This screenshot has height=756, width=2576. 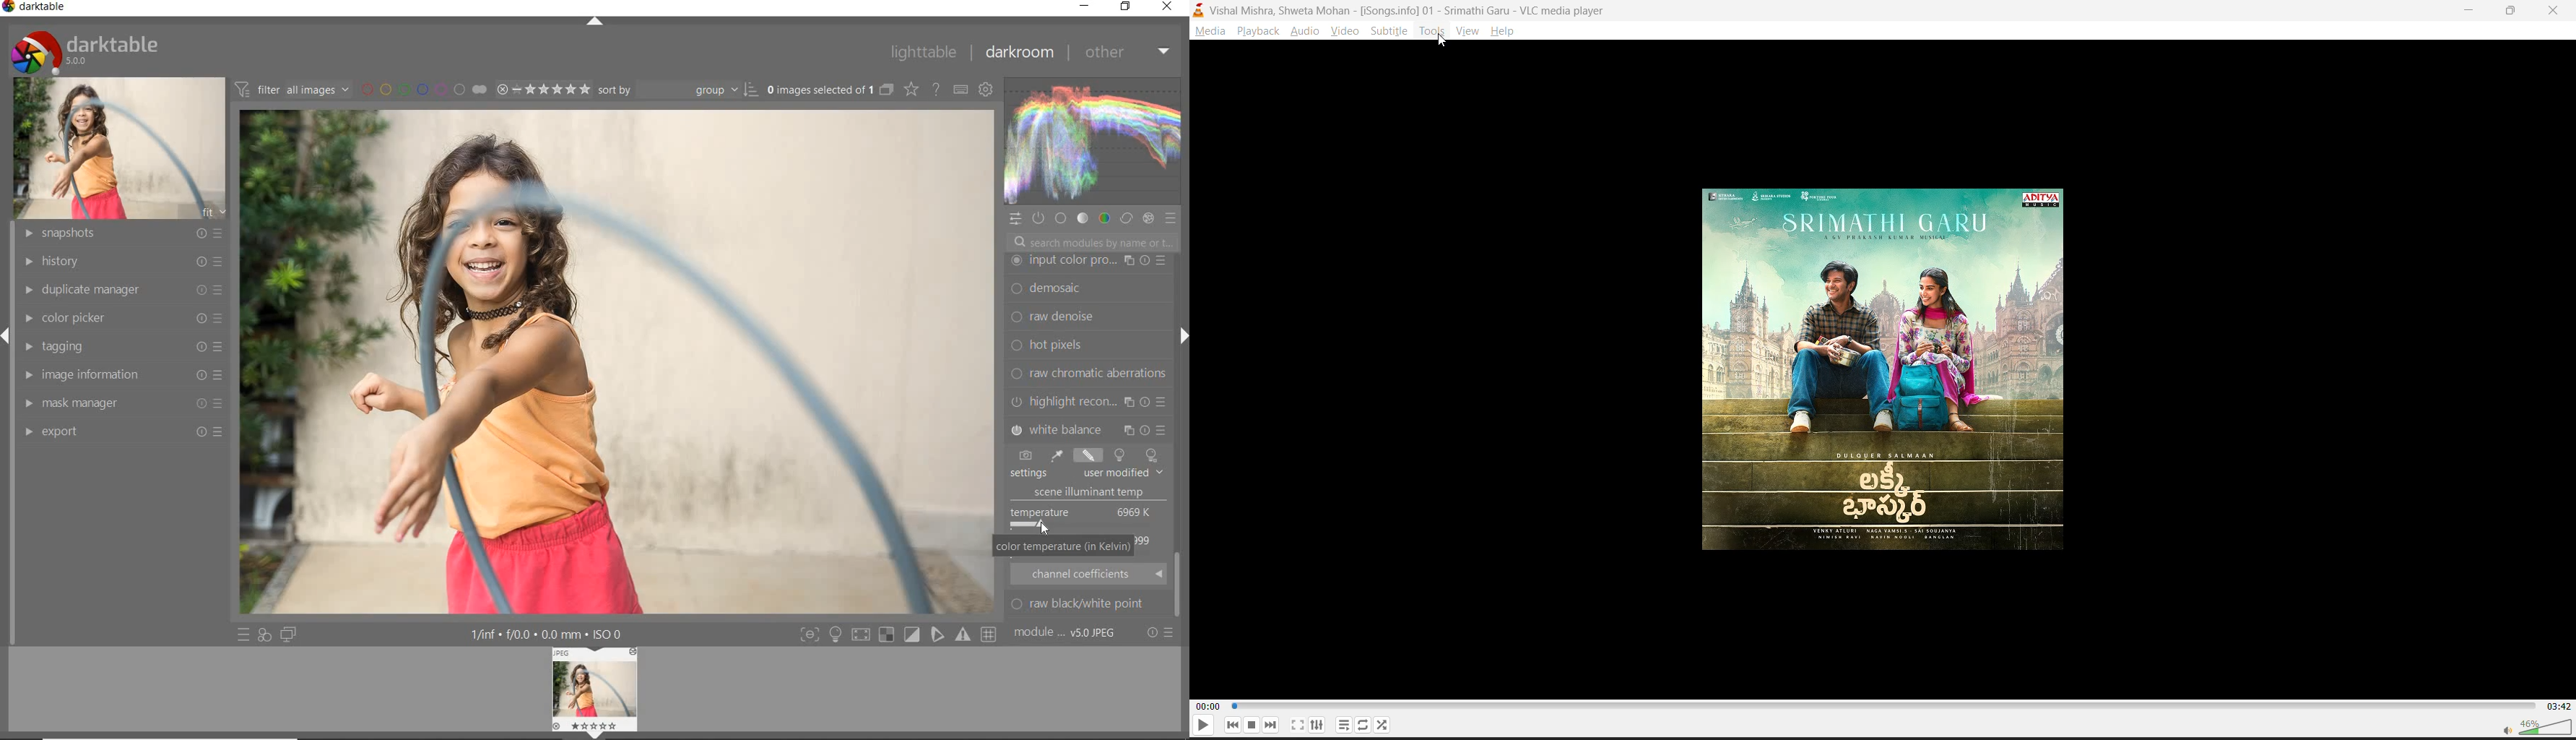 What do you see at coordinates (1095, 493) in the screenshot?
I see `SCENE ILLUMINANT TEMP` at bounding box center [1095, 493].